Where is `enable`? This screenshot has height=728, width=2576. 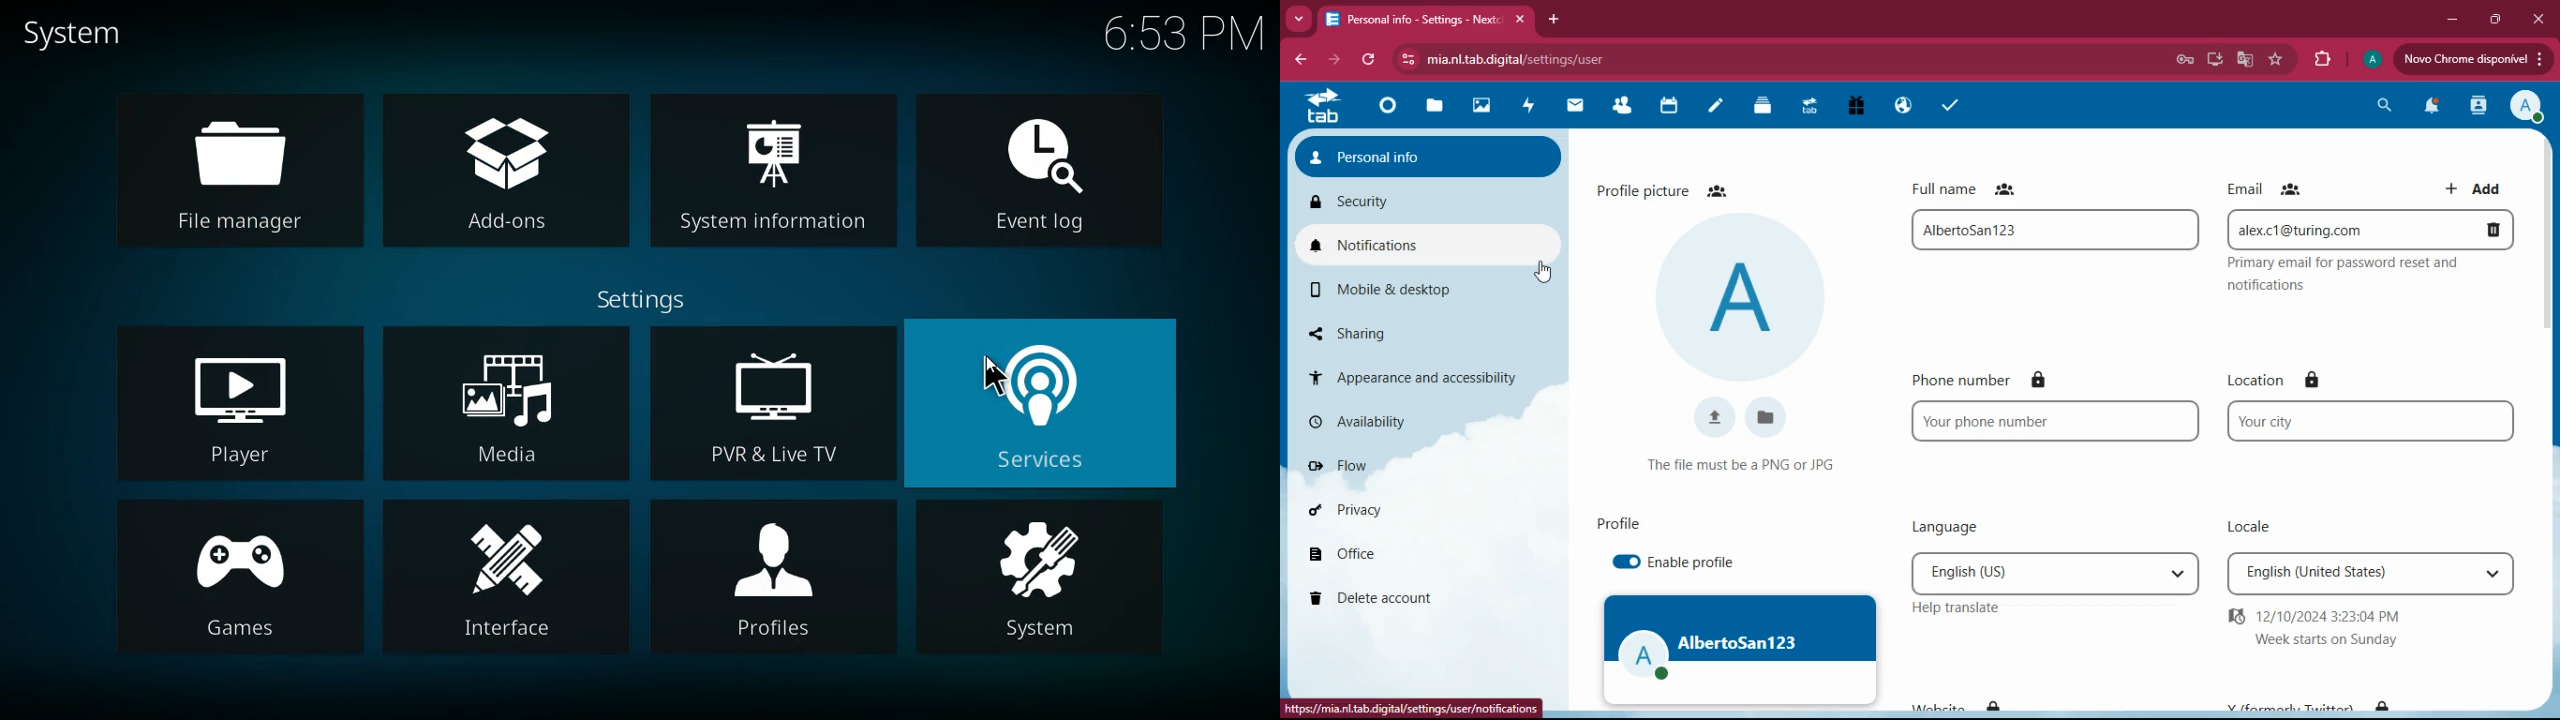
enable is located at coordinates (1690, 562).